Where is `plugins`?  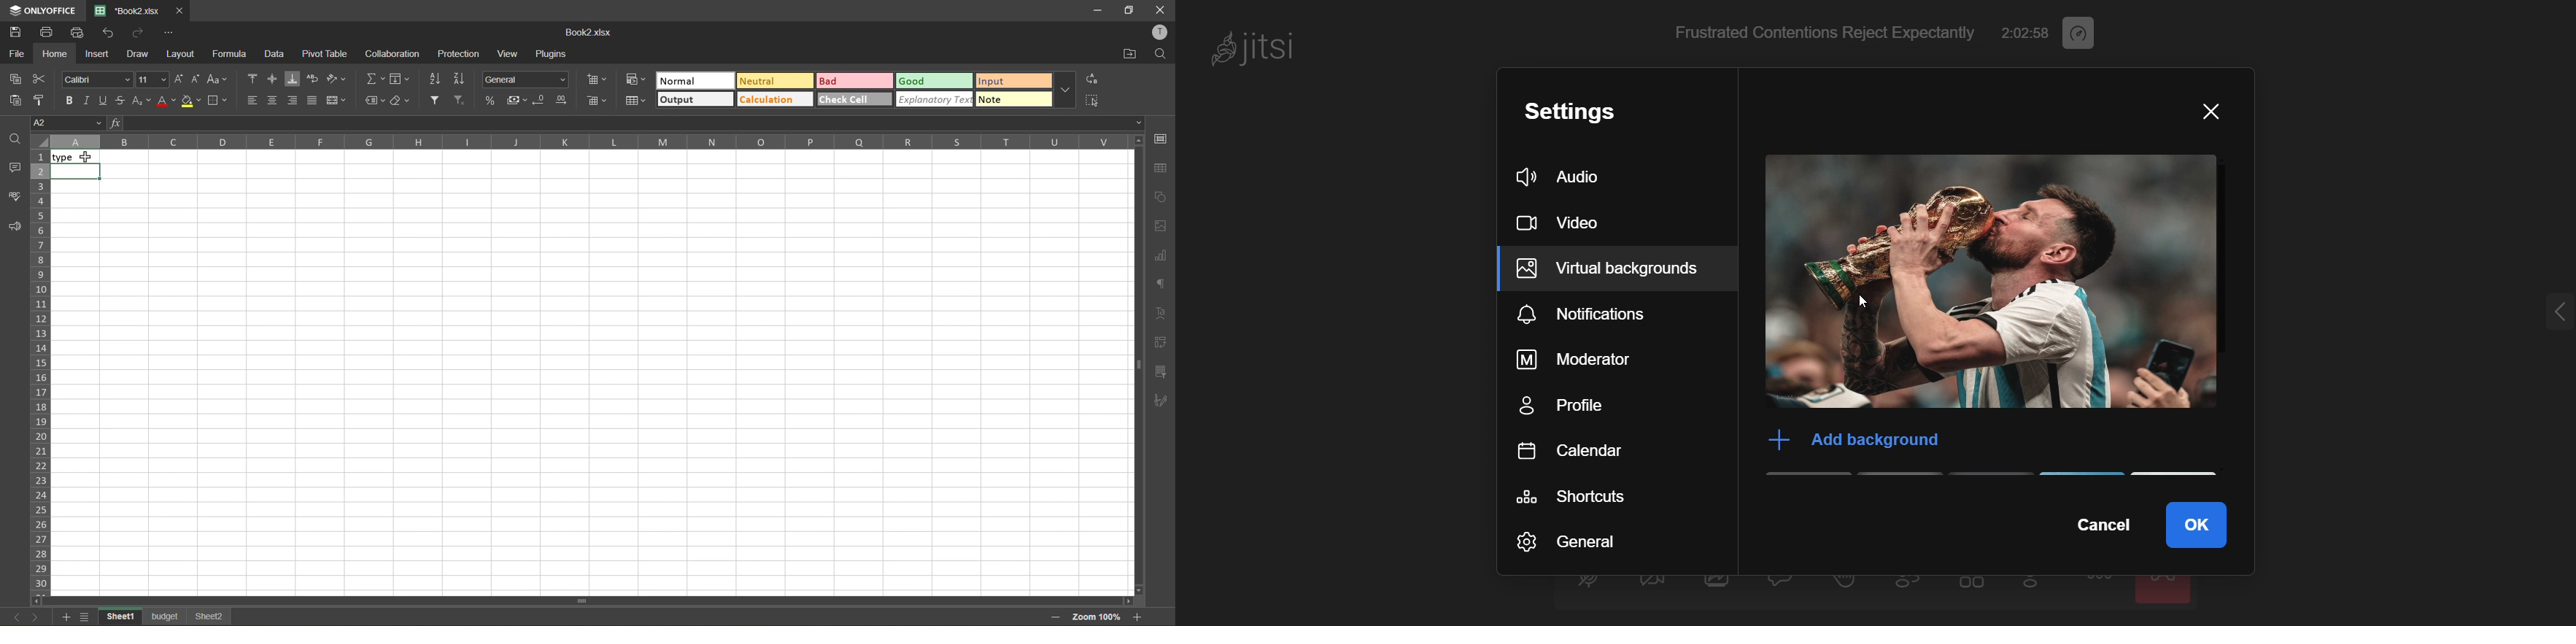
plugins is located at coordinates (554, 55).